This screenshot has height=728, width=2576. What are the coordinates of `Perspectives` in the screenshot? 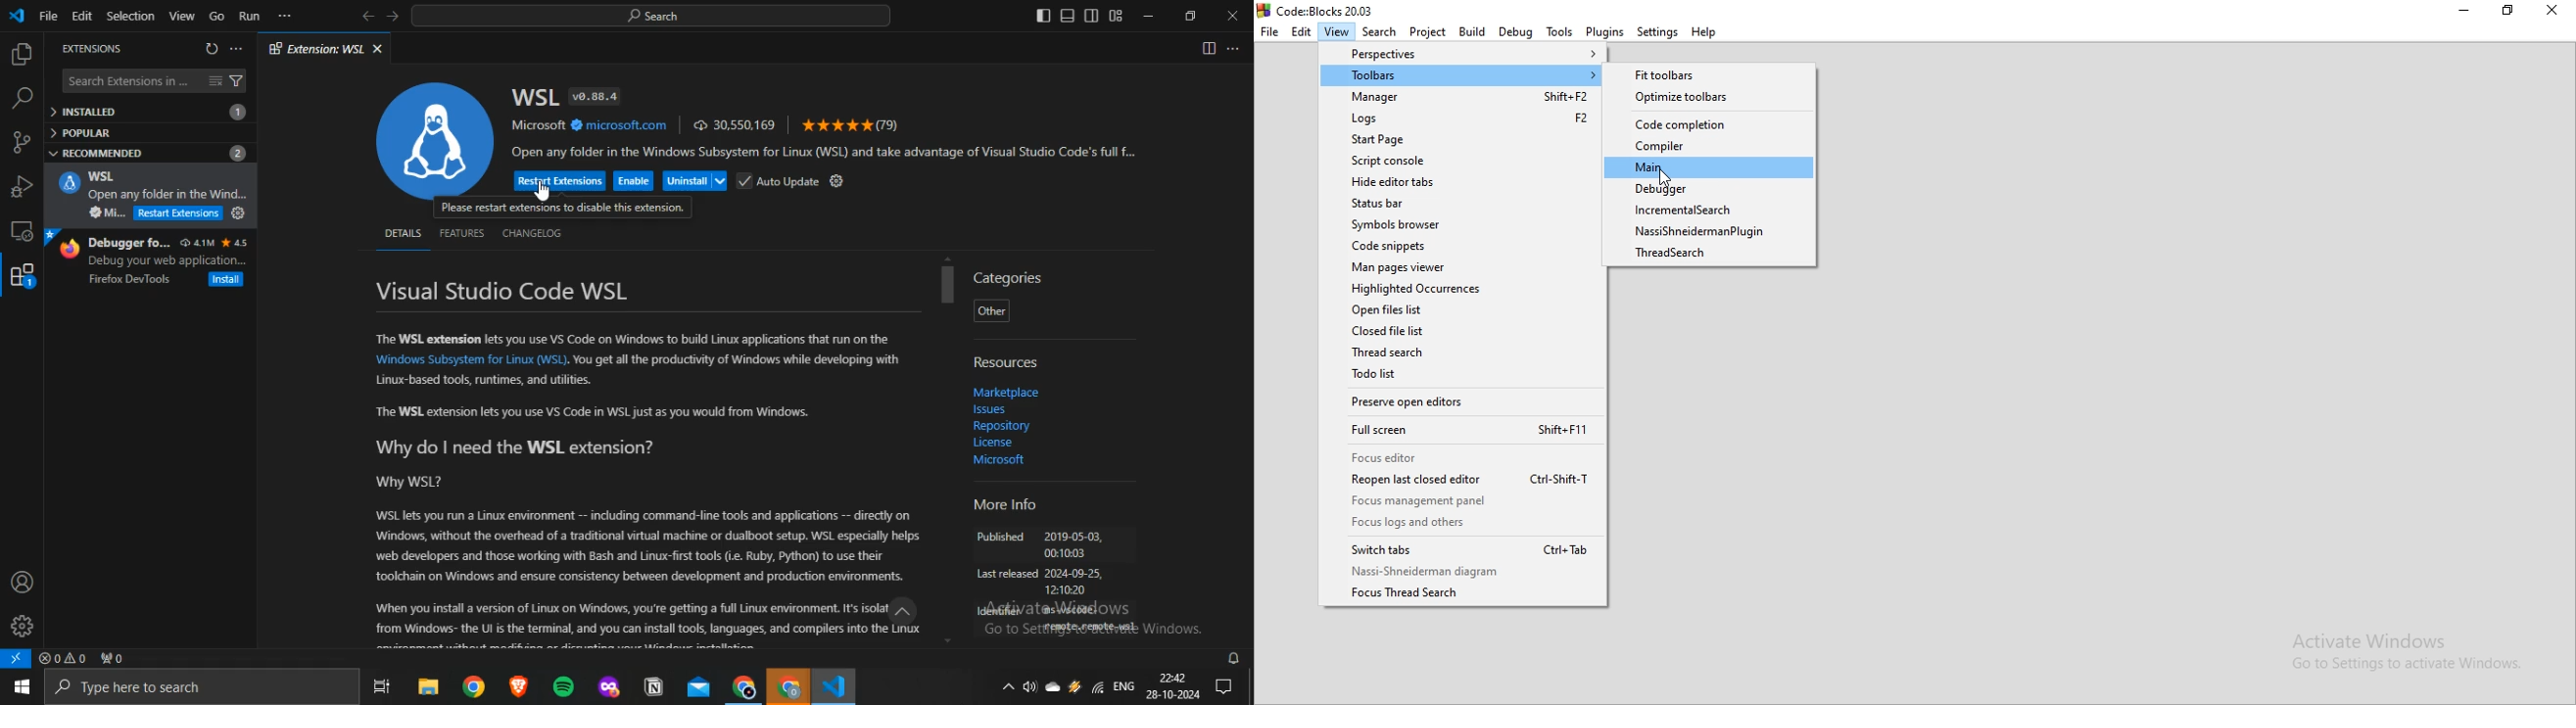 It's located at (1463, 55).